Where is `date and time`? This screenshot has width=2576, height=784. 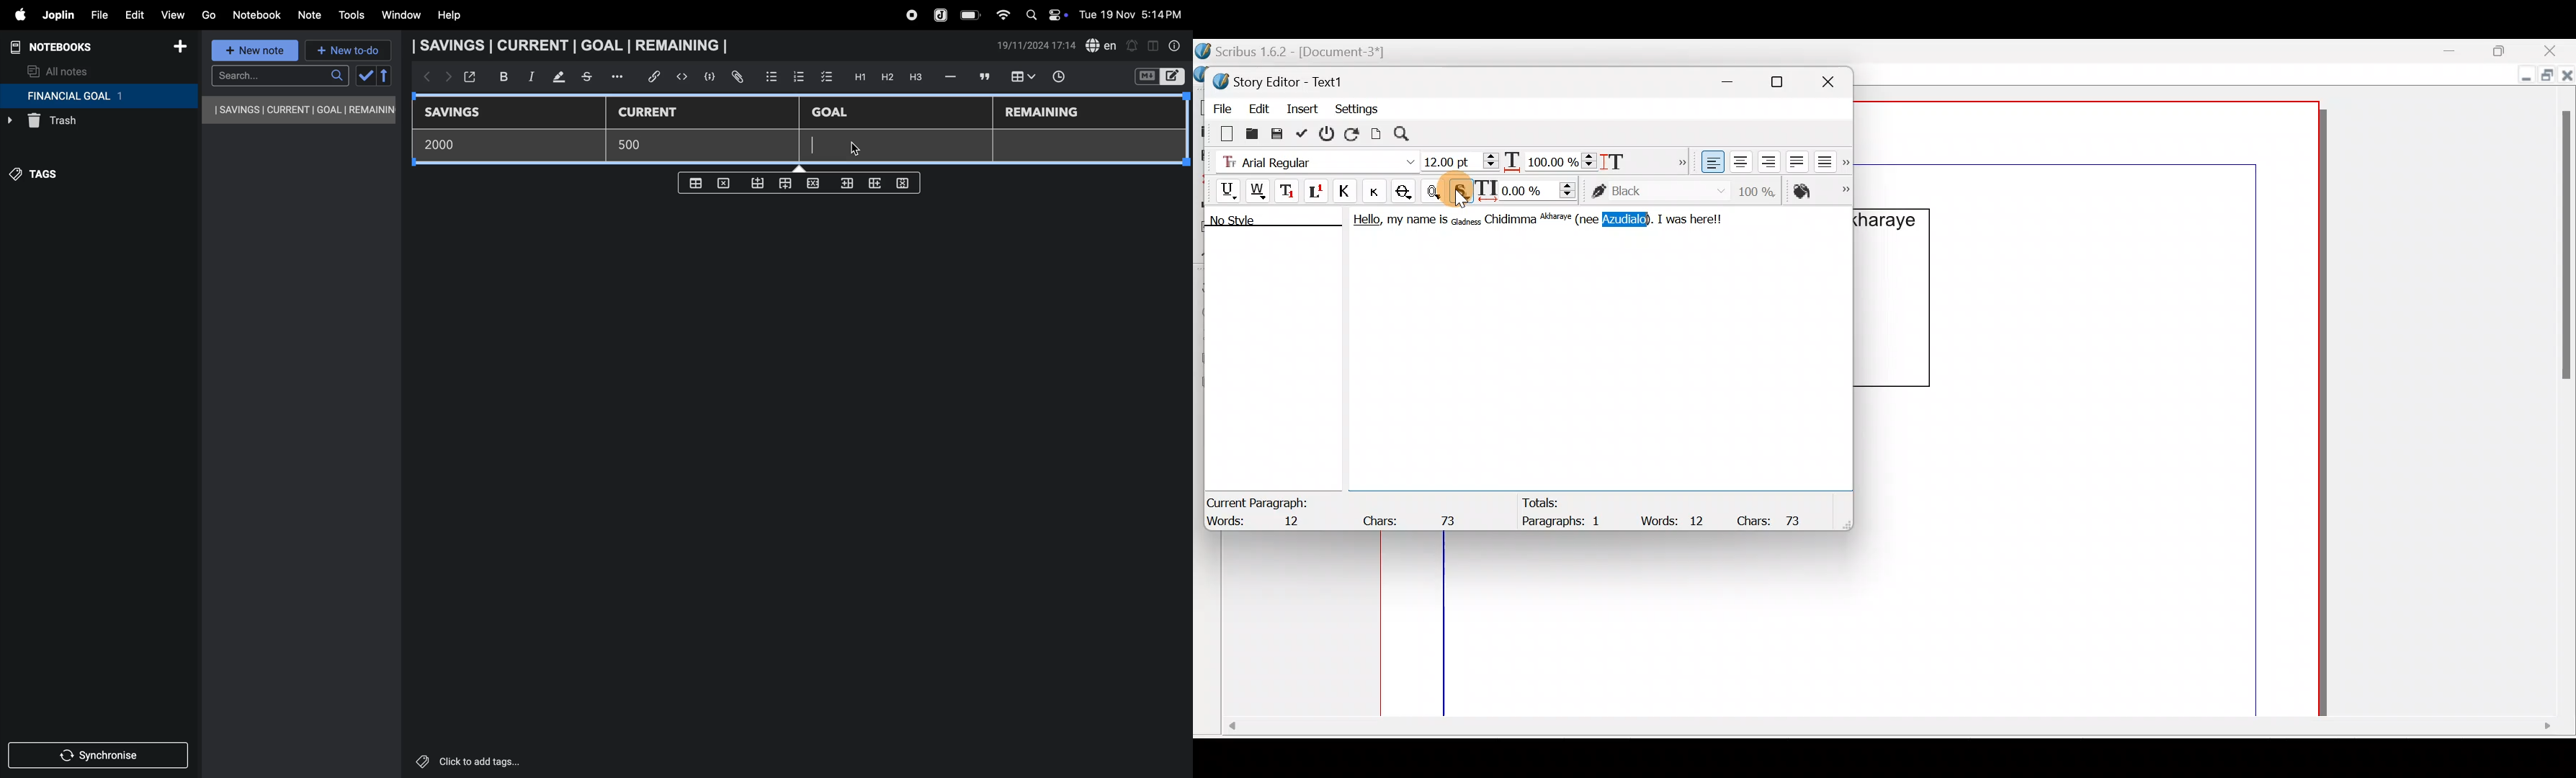
date and time is located at coordinates (1037, 46).